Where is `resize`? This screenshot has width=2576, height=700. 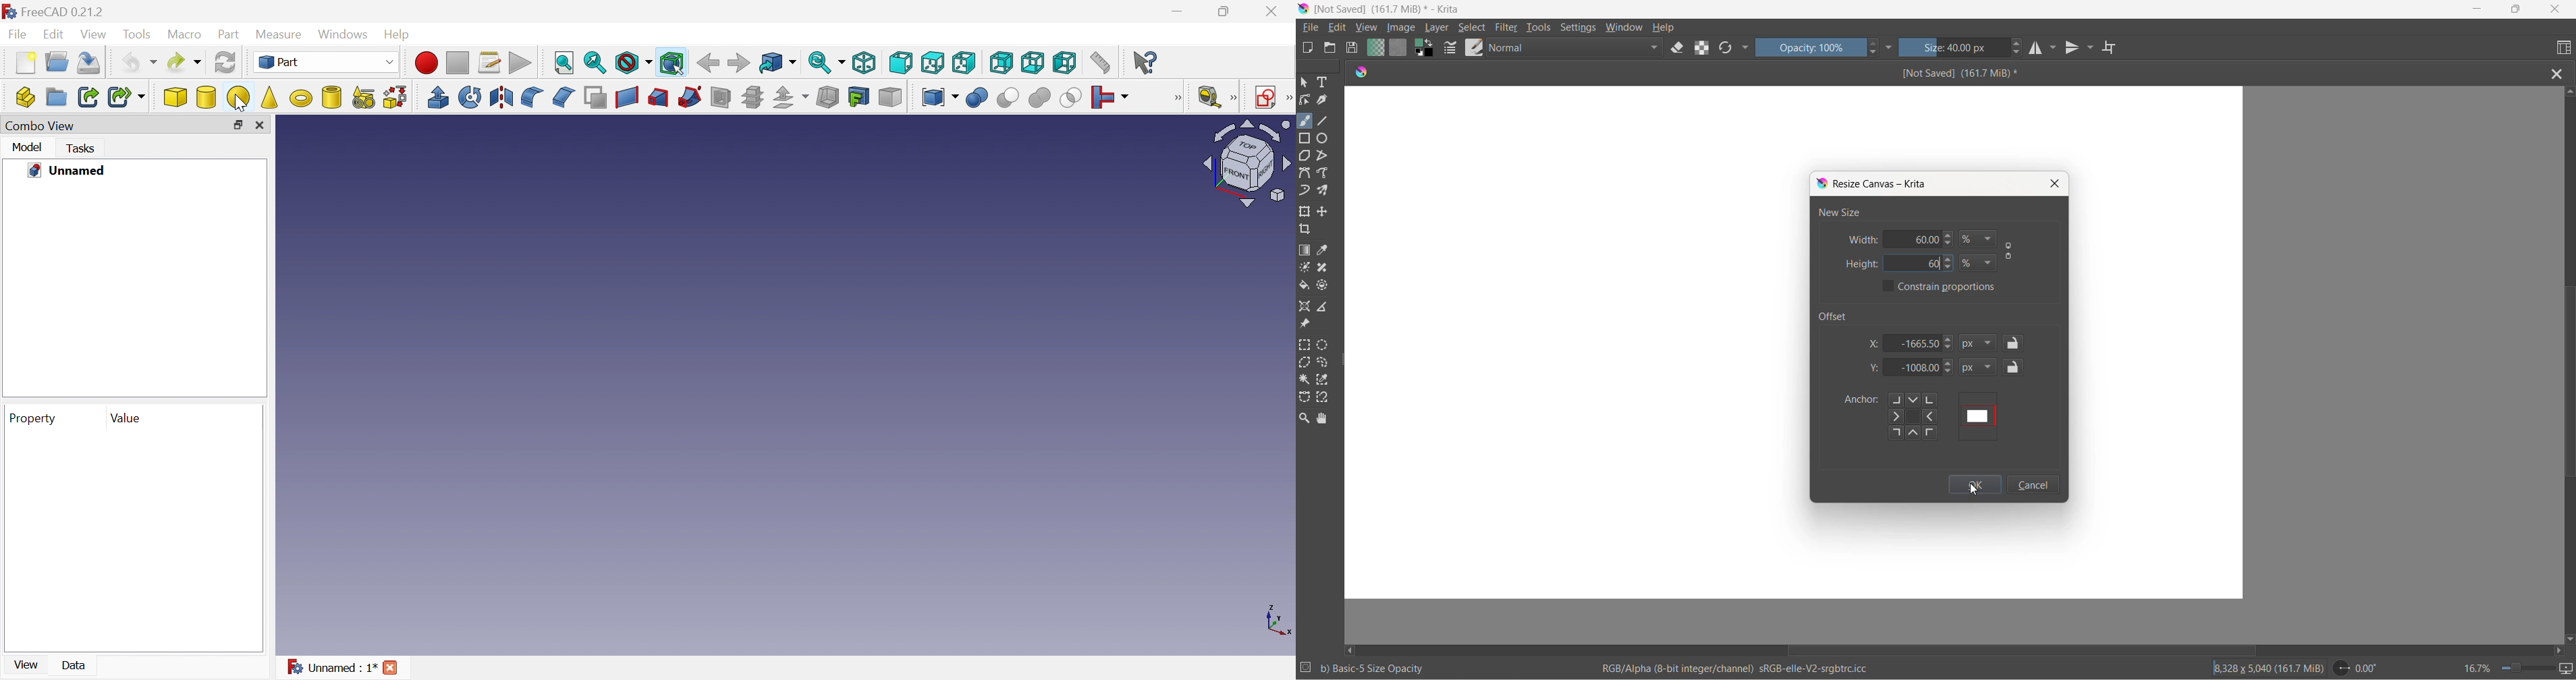
resize is located at coordinates (1345, 363).